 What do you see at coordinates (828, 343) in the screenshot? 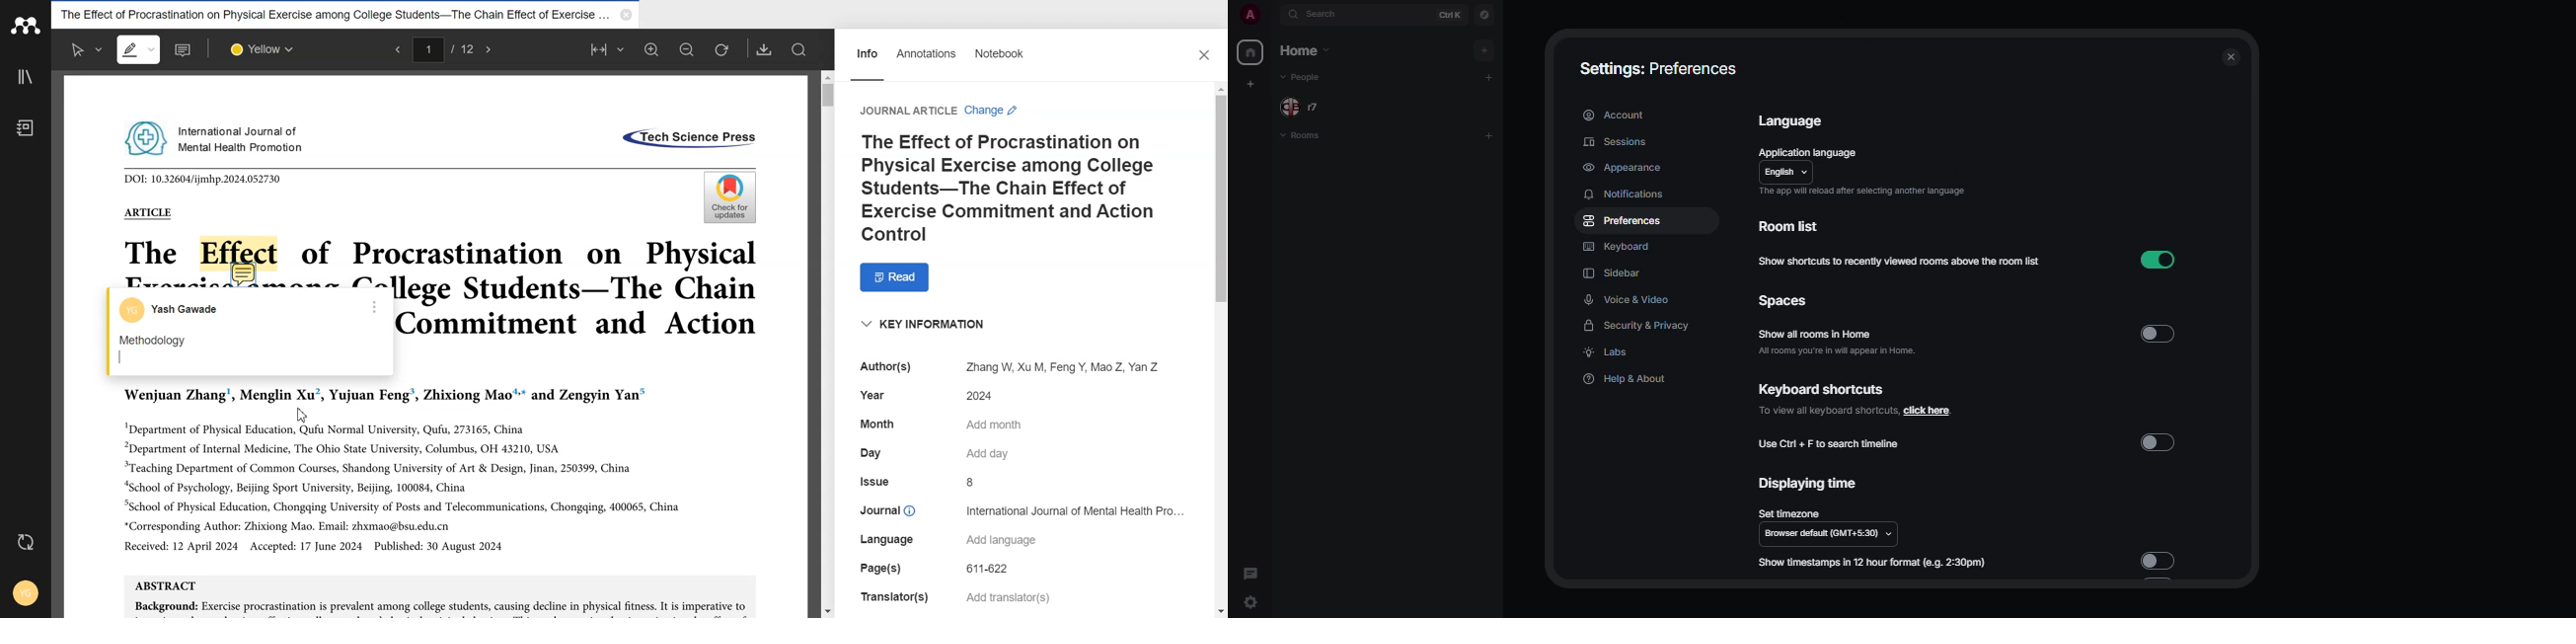
I see `Vertical Scroll bar` at bounding box center [828, 343].